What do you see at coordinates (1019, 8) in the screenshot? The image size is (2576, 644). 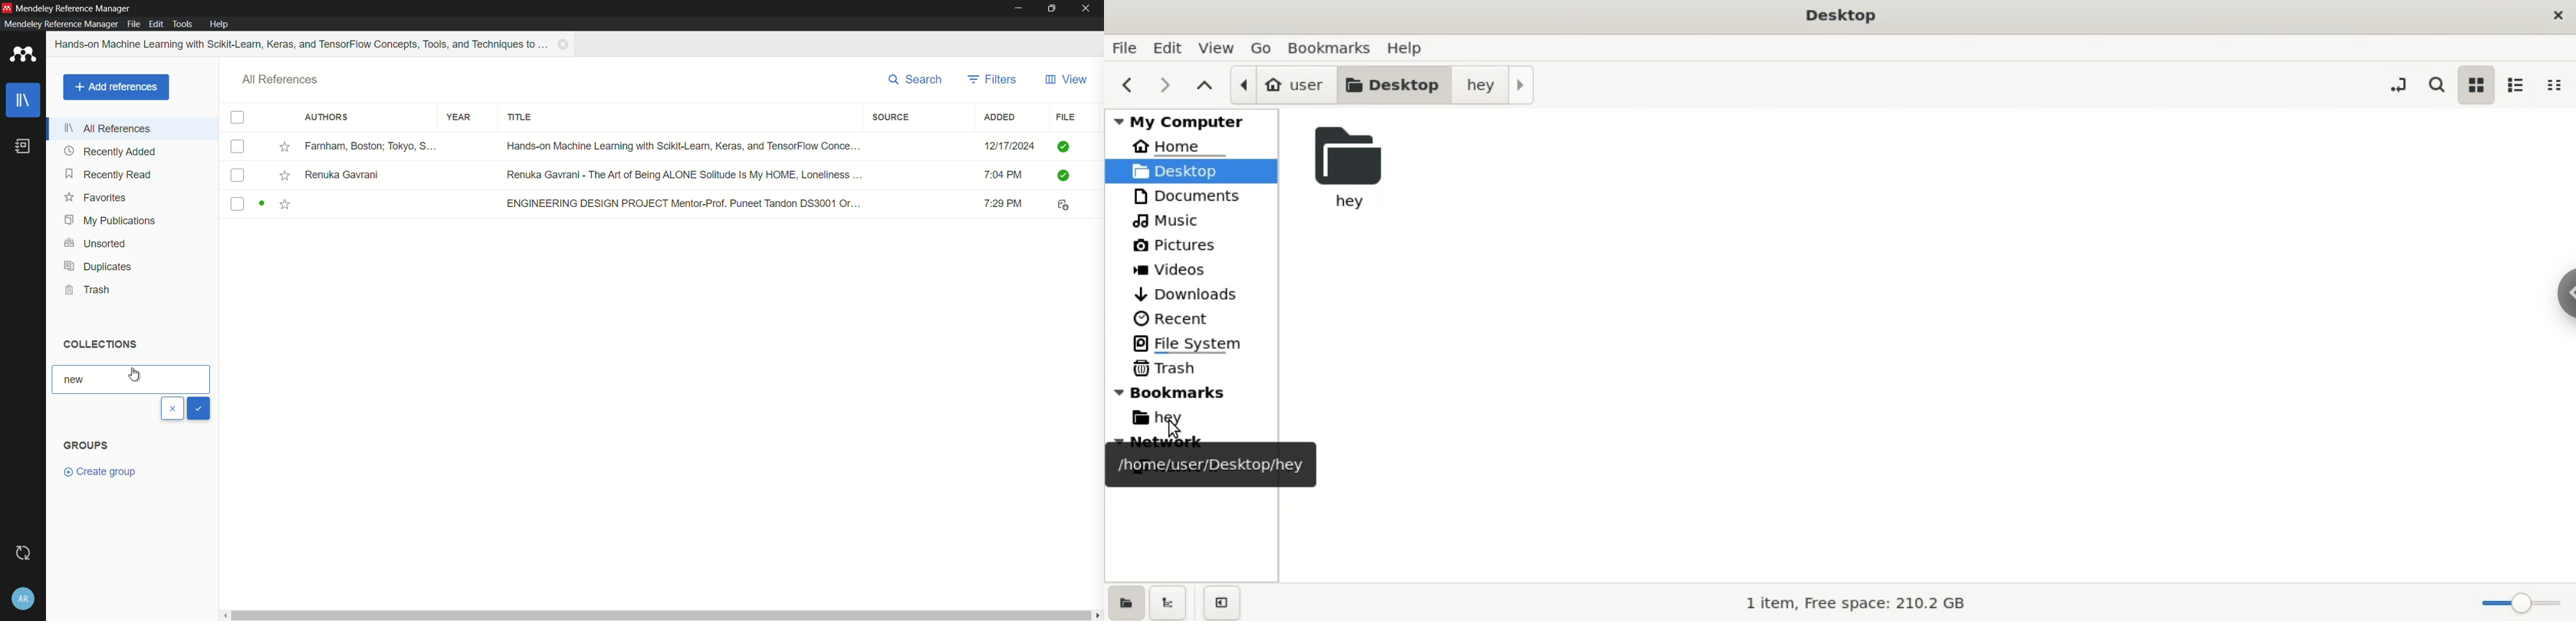 I see `minimize` at bounding box center [1019, 8].